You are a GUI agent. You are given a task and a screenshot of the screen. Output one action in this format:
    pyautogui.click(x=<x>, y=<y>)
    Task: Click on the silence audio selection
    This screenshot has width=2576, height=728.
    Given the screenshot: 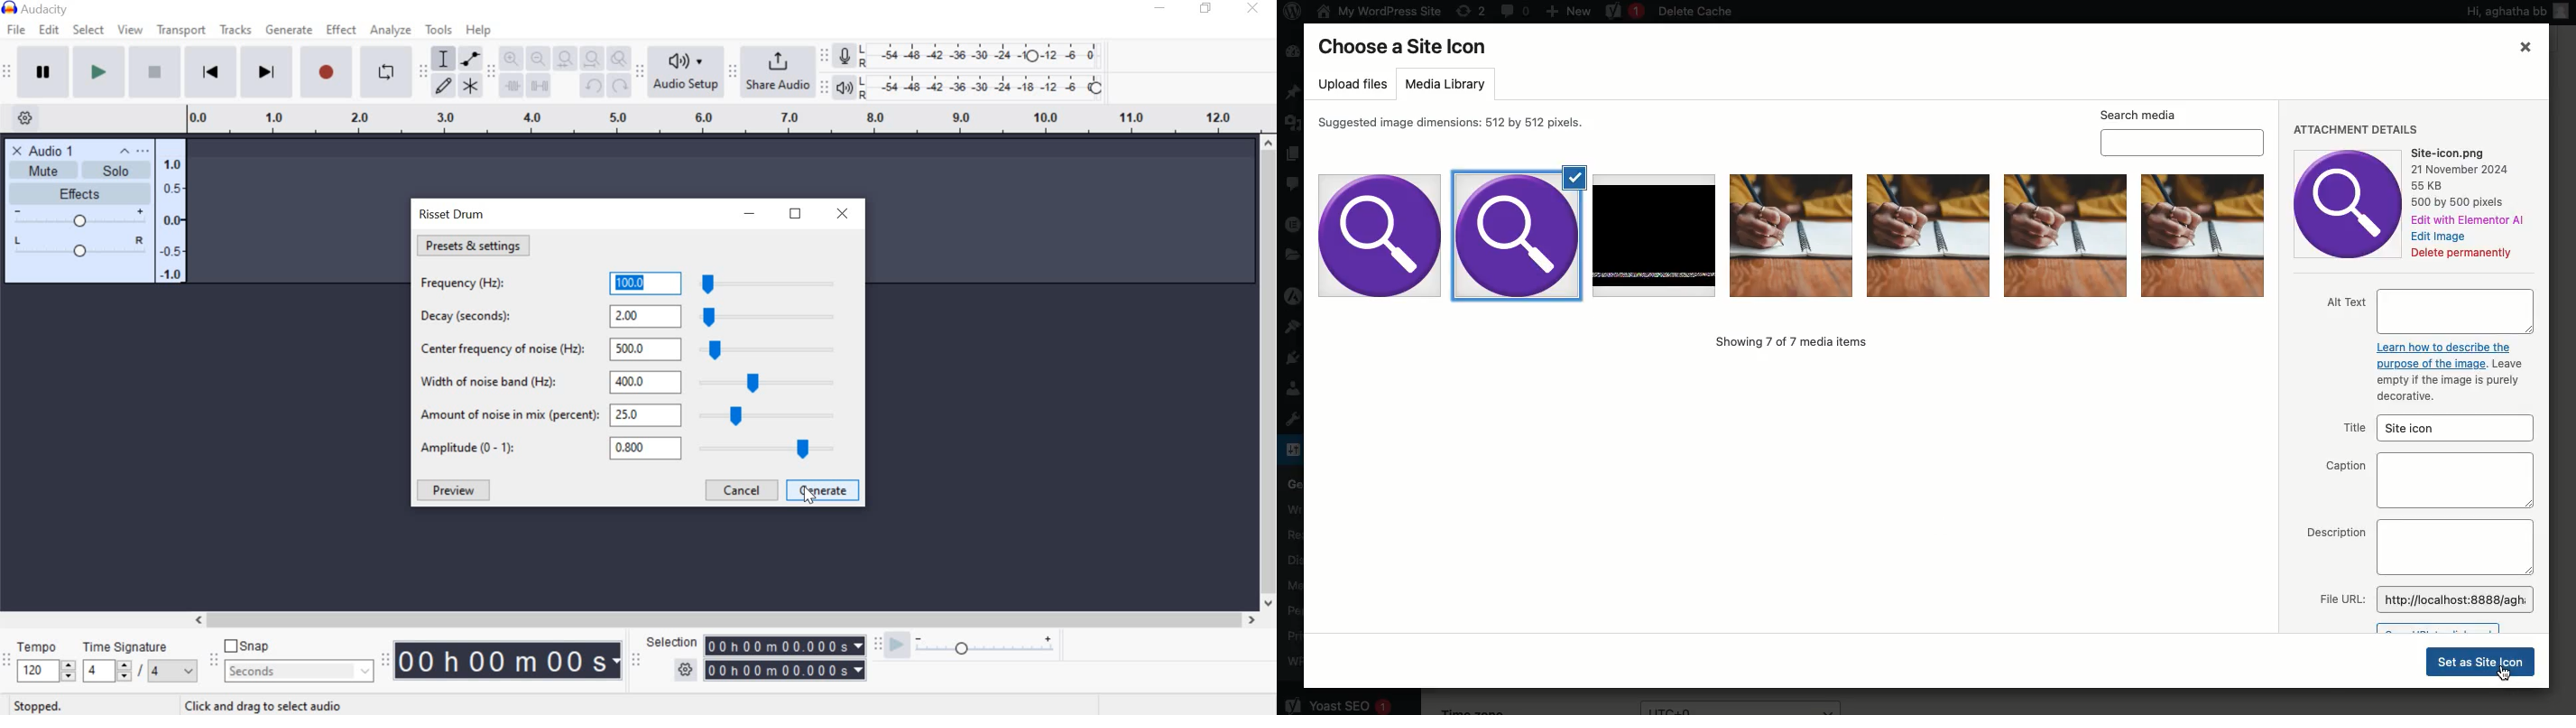 What is the action you would take?
    pyautogui.click(x=538, y=86)
    